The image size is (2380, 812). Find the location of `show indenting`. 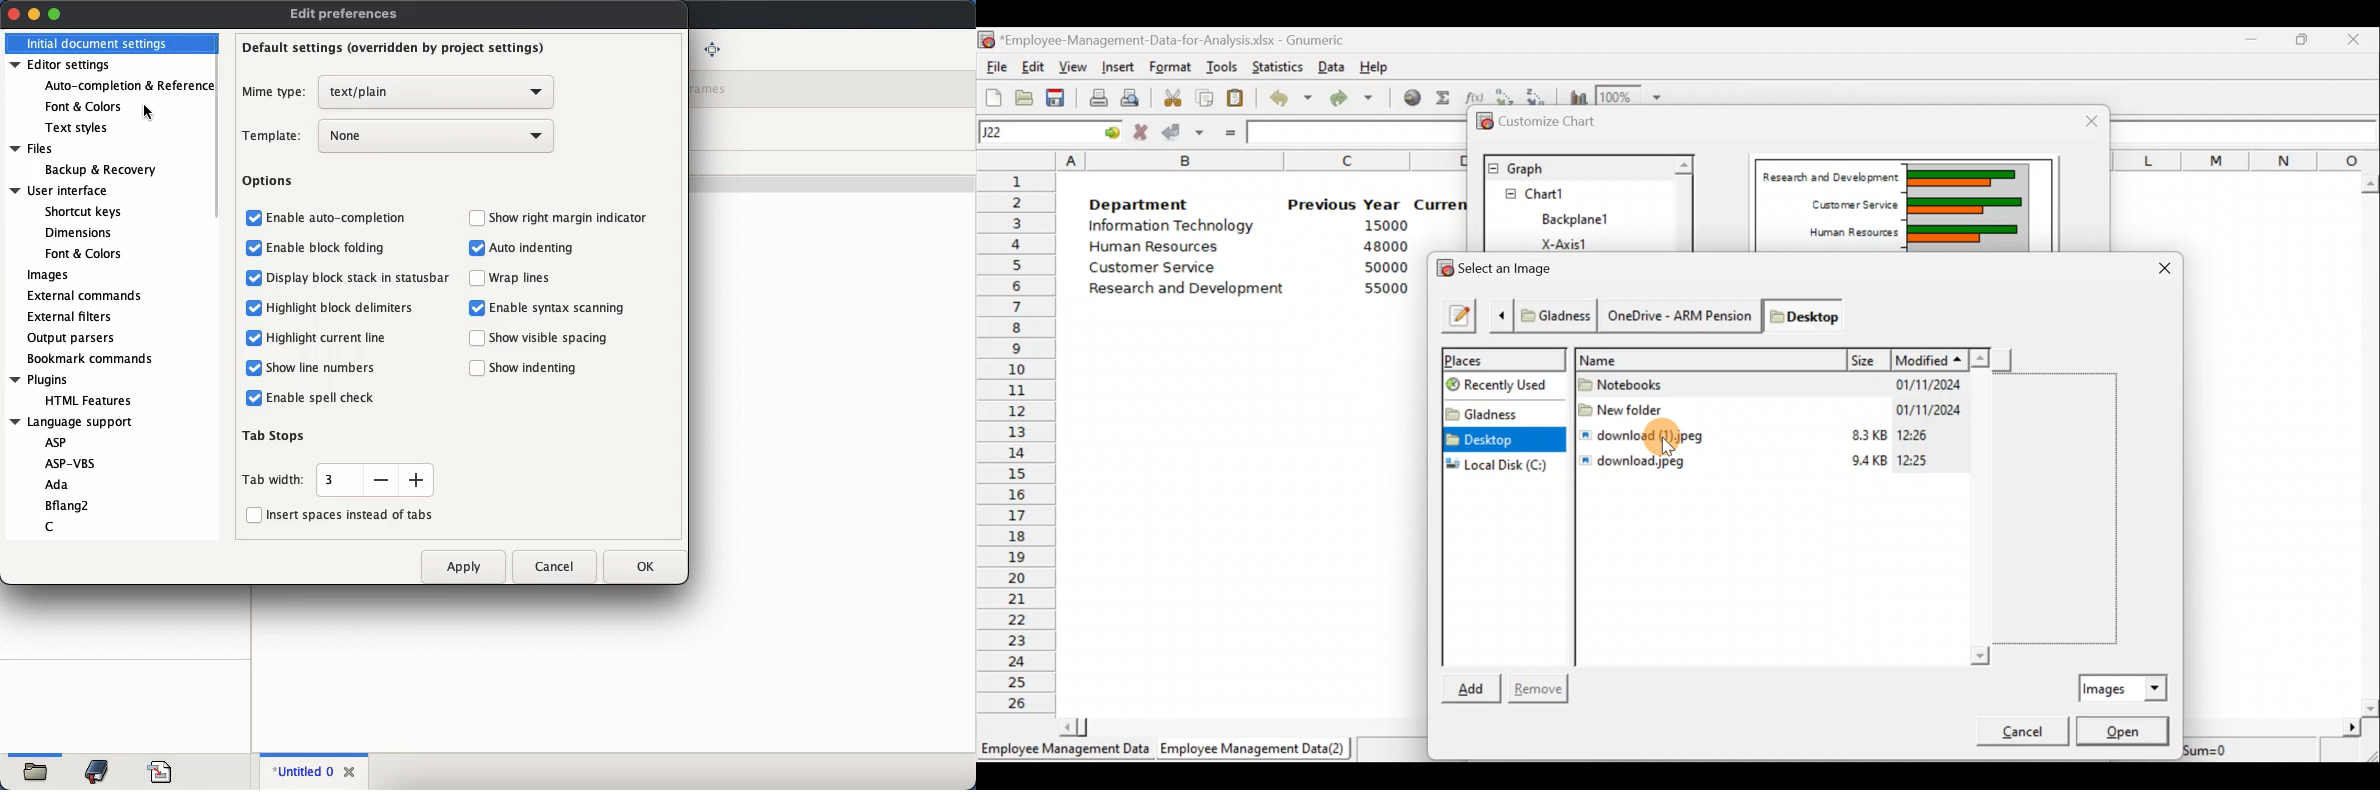

show indenting is located at coordinates (521, 369).